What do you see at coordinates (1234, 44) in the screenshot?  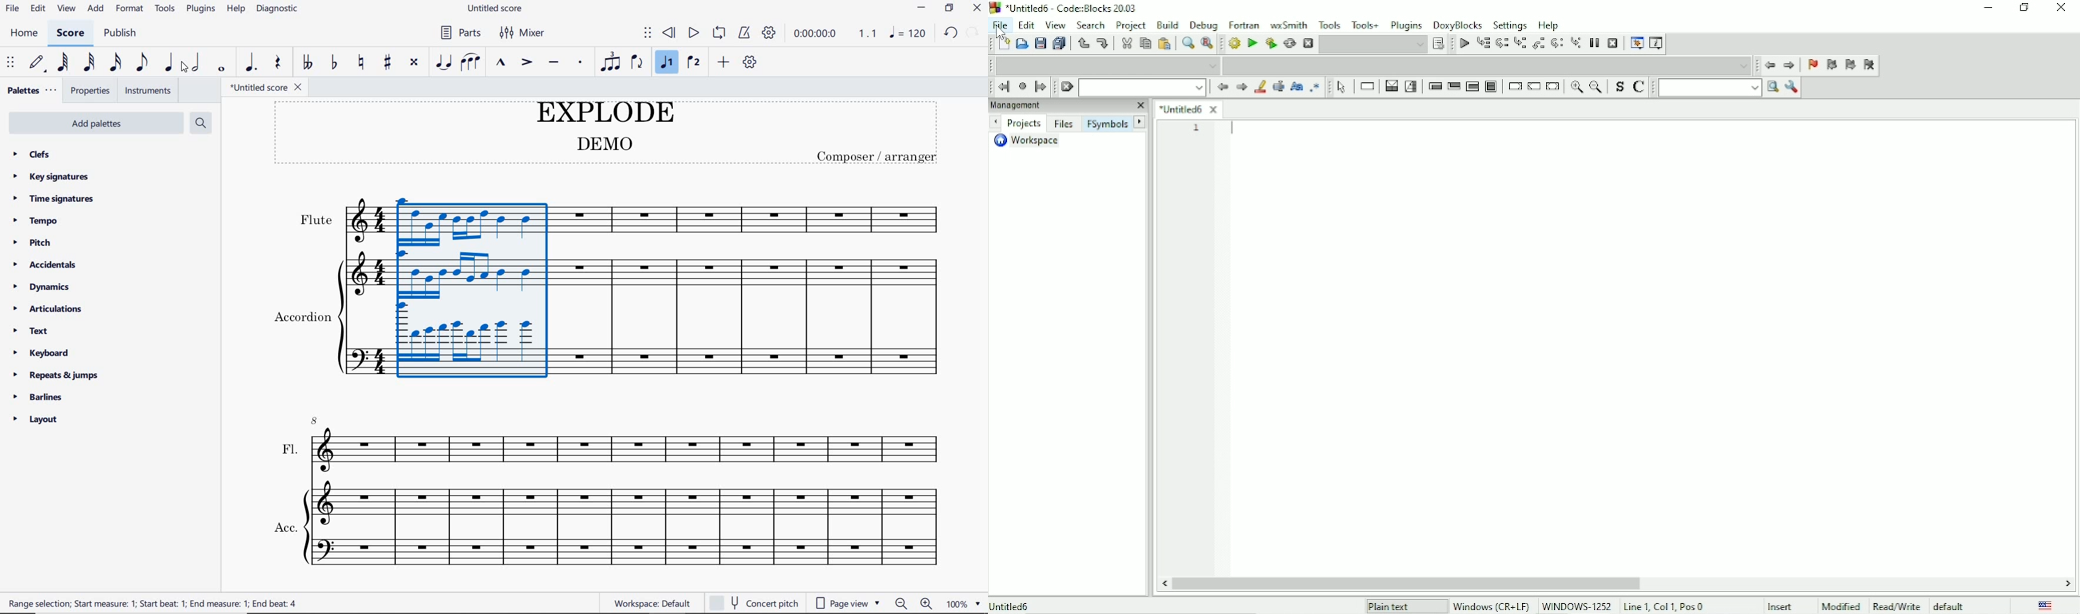 I see `Build` at bounding box center [1234, 44].